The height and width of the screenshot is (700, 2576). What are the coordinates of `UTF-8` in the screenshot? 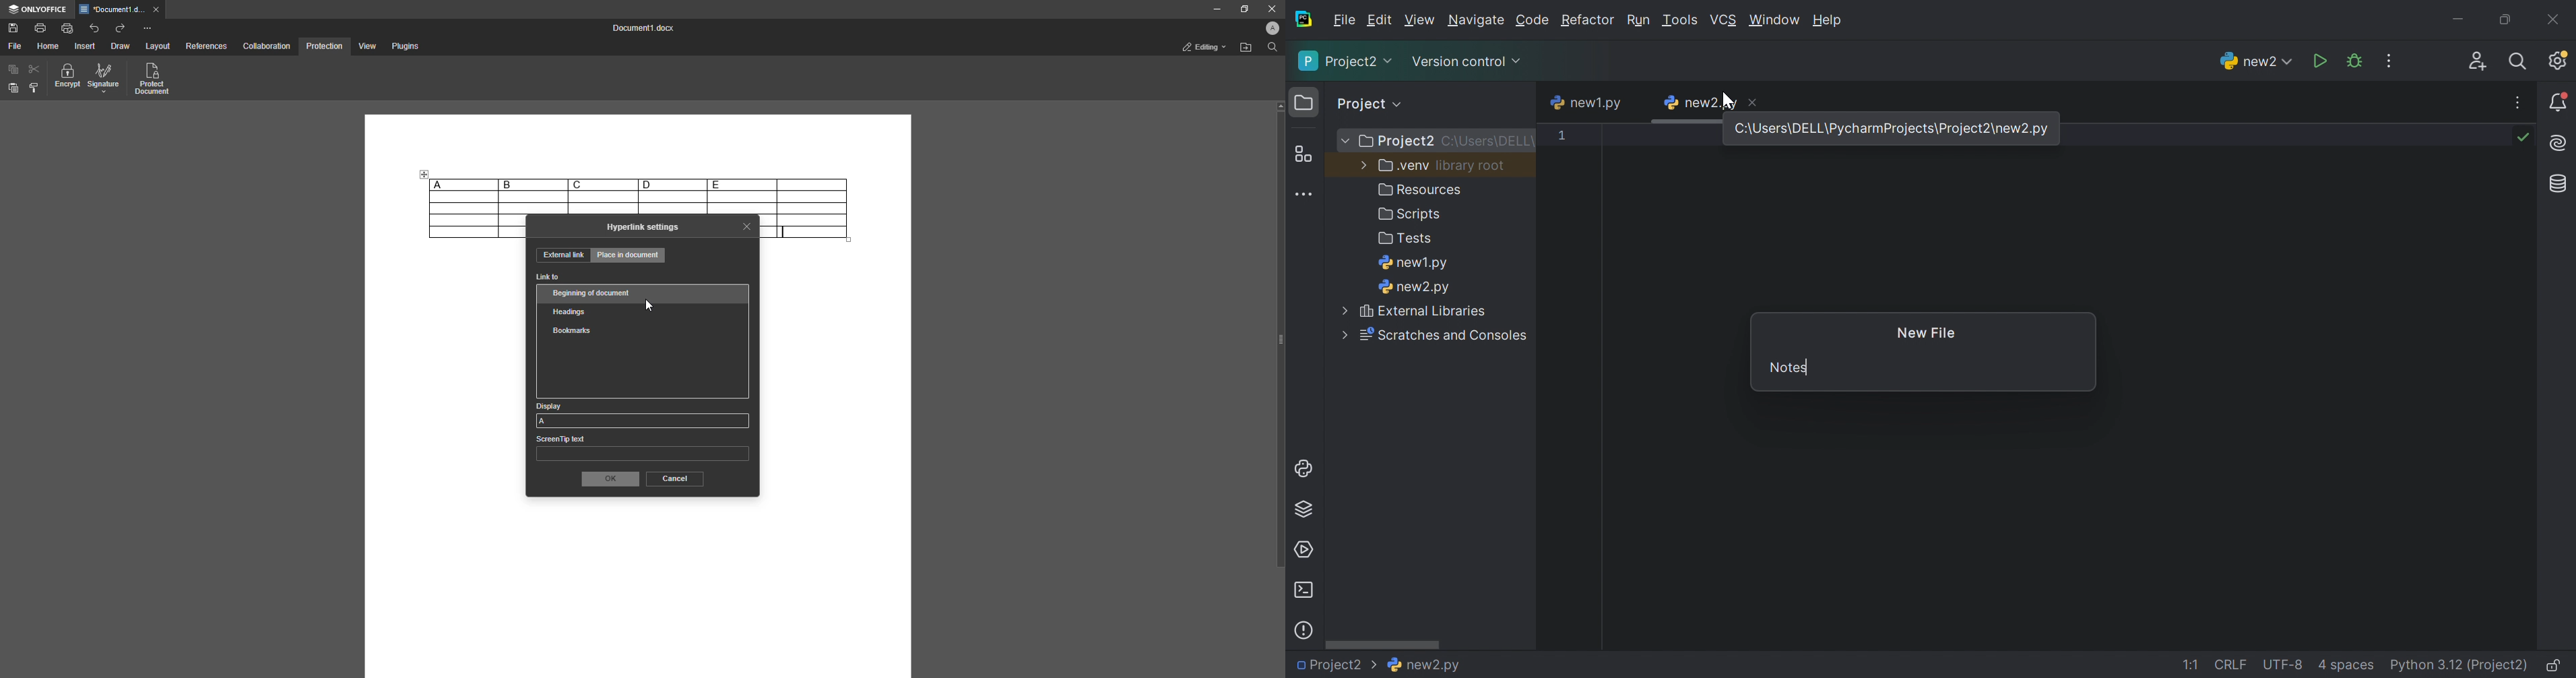 It's located at (2283, 665).